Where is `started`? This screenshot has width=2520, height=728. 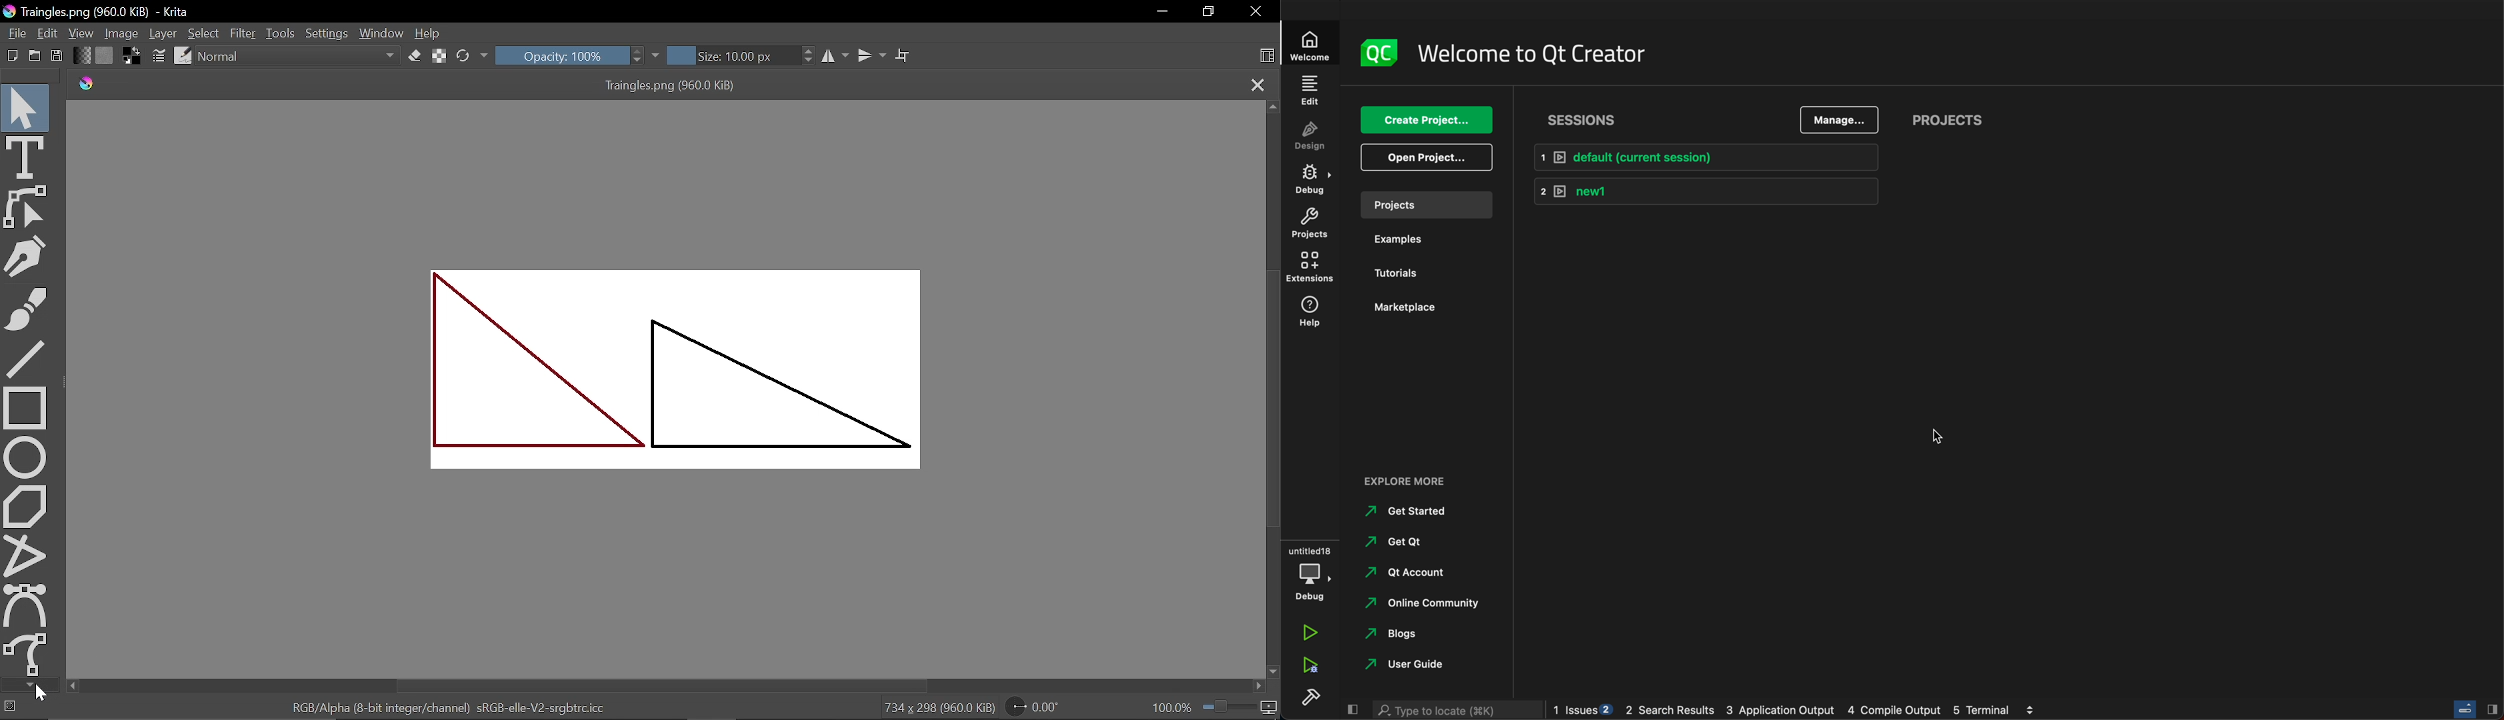 started is located at coordinates (1411, 511).